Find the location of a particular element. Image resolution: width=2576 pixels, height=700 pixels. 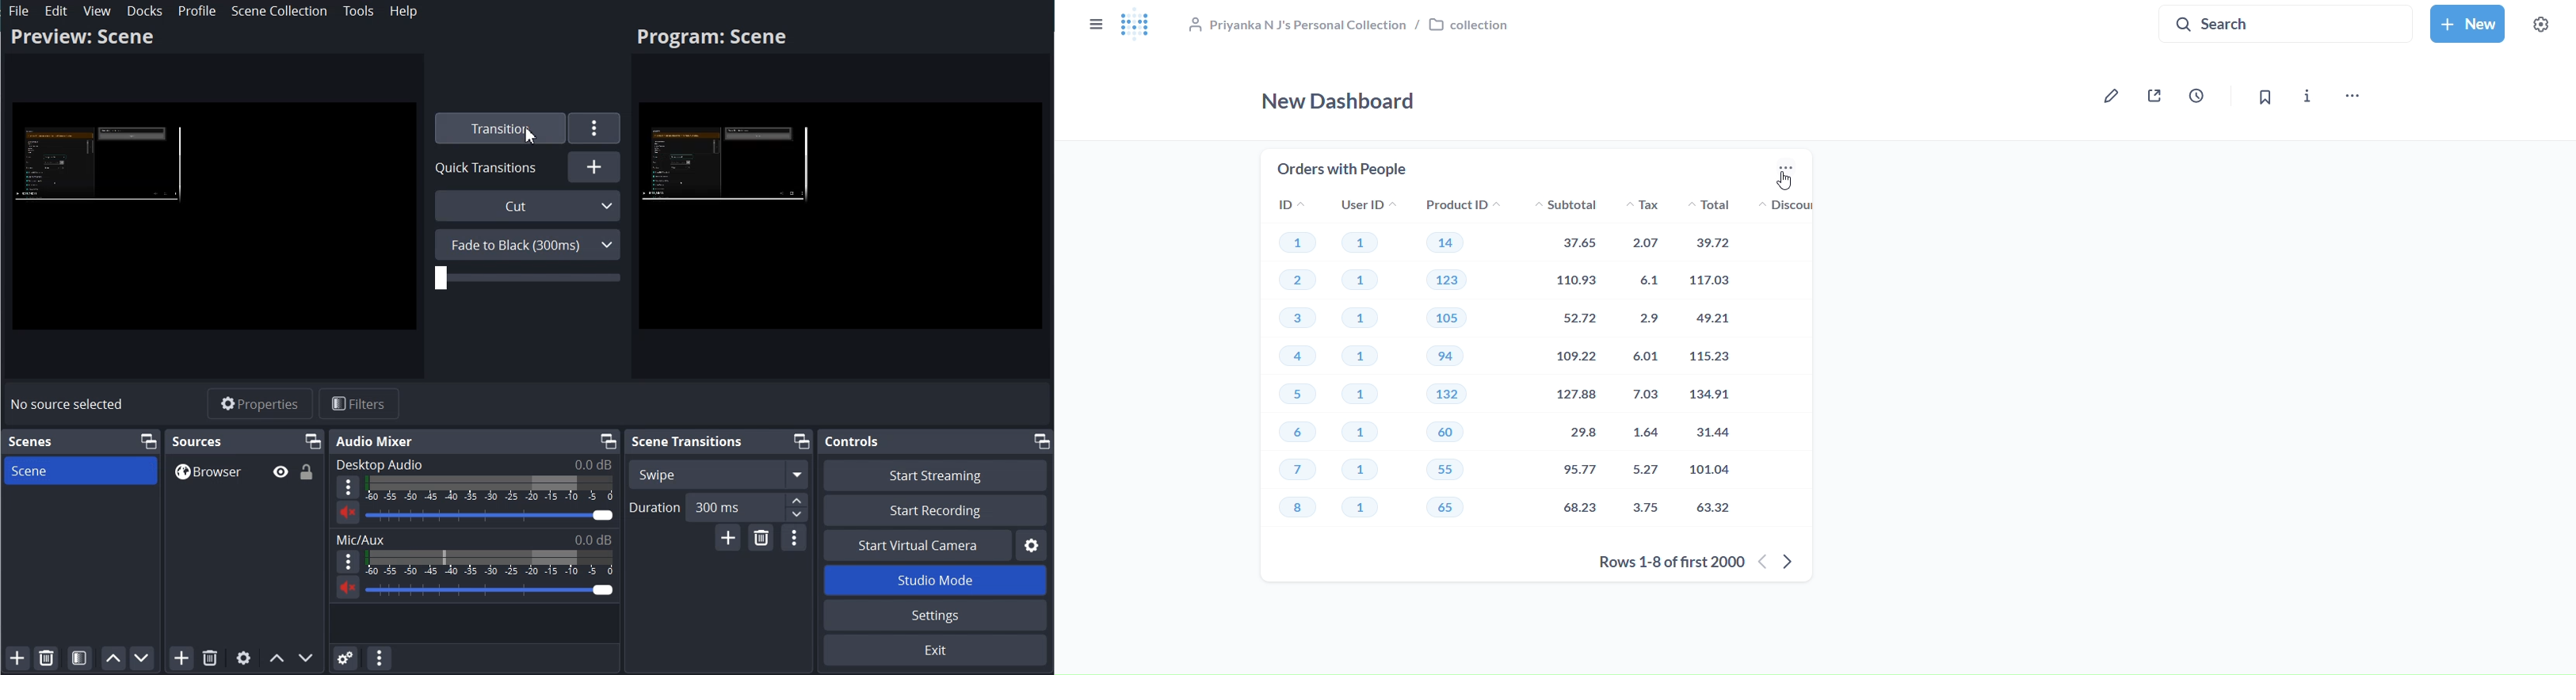

View is located at coordinates (98, 11).